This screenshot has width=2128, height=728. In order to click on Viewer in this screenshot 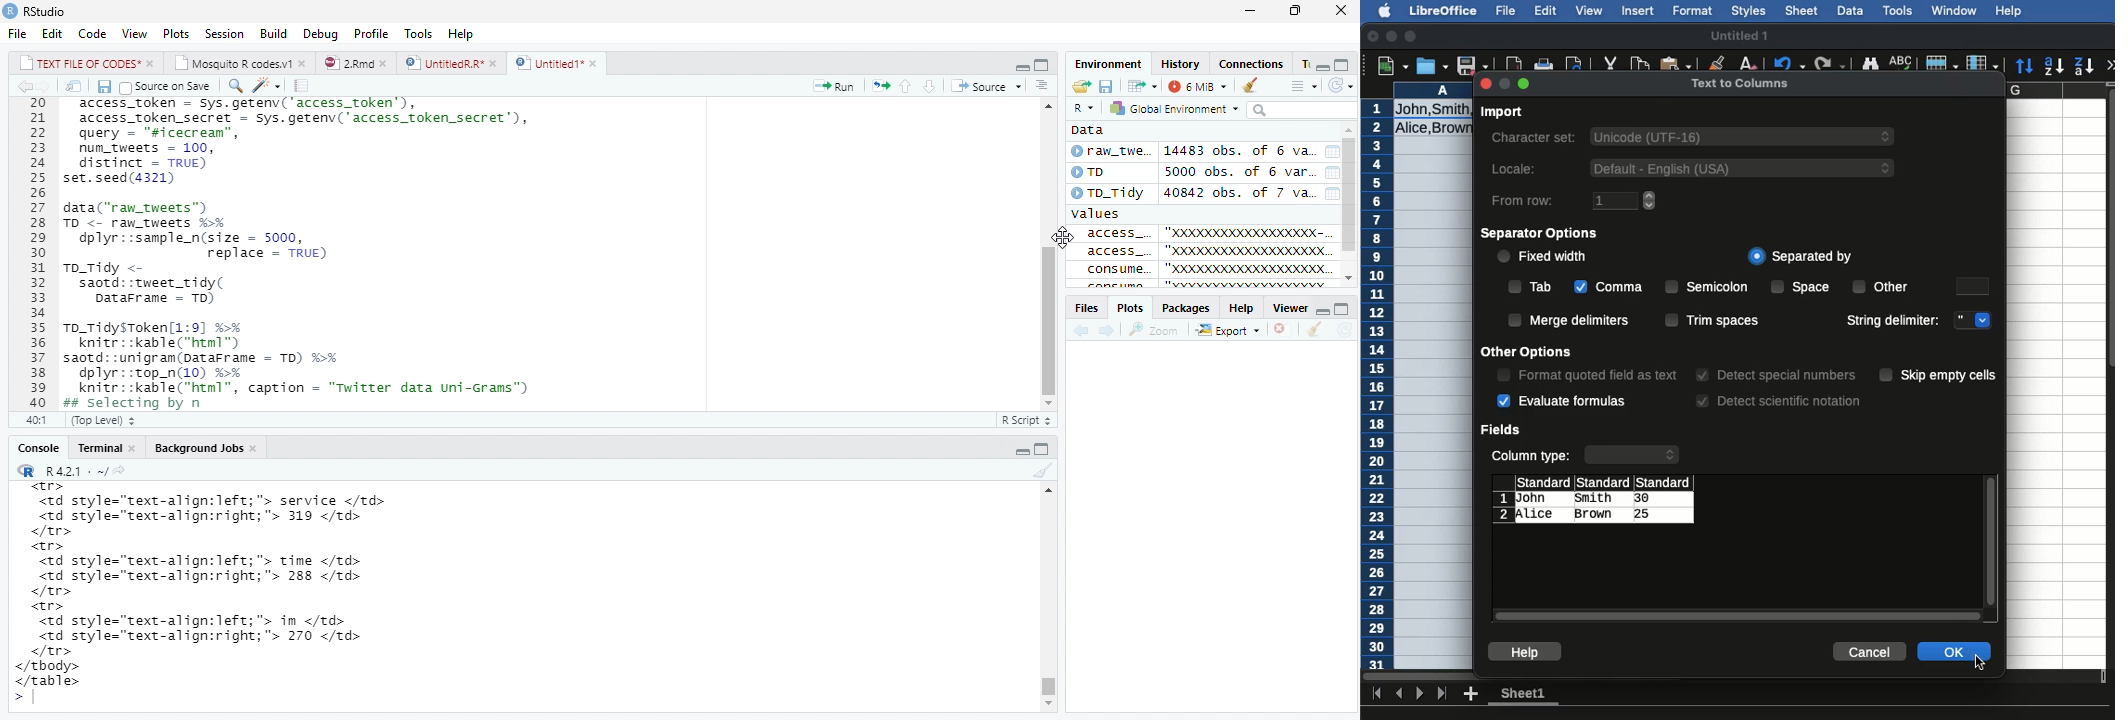, I will do `click(1287, 307)`.